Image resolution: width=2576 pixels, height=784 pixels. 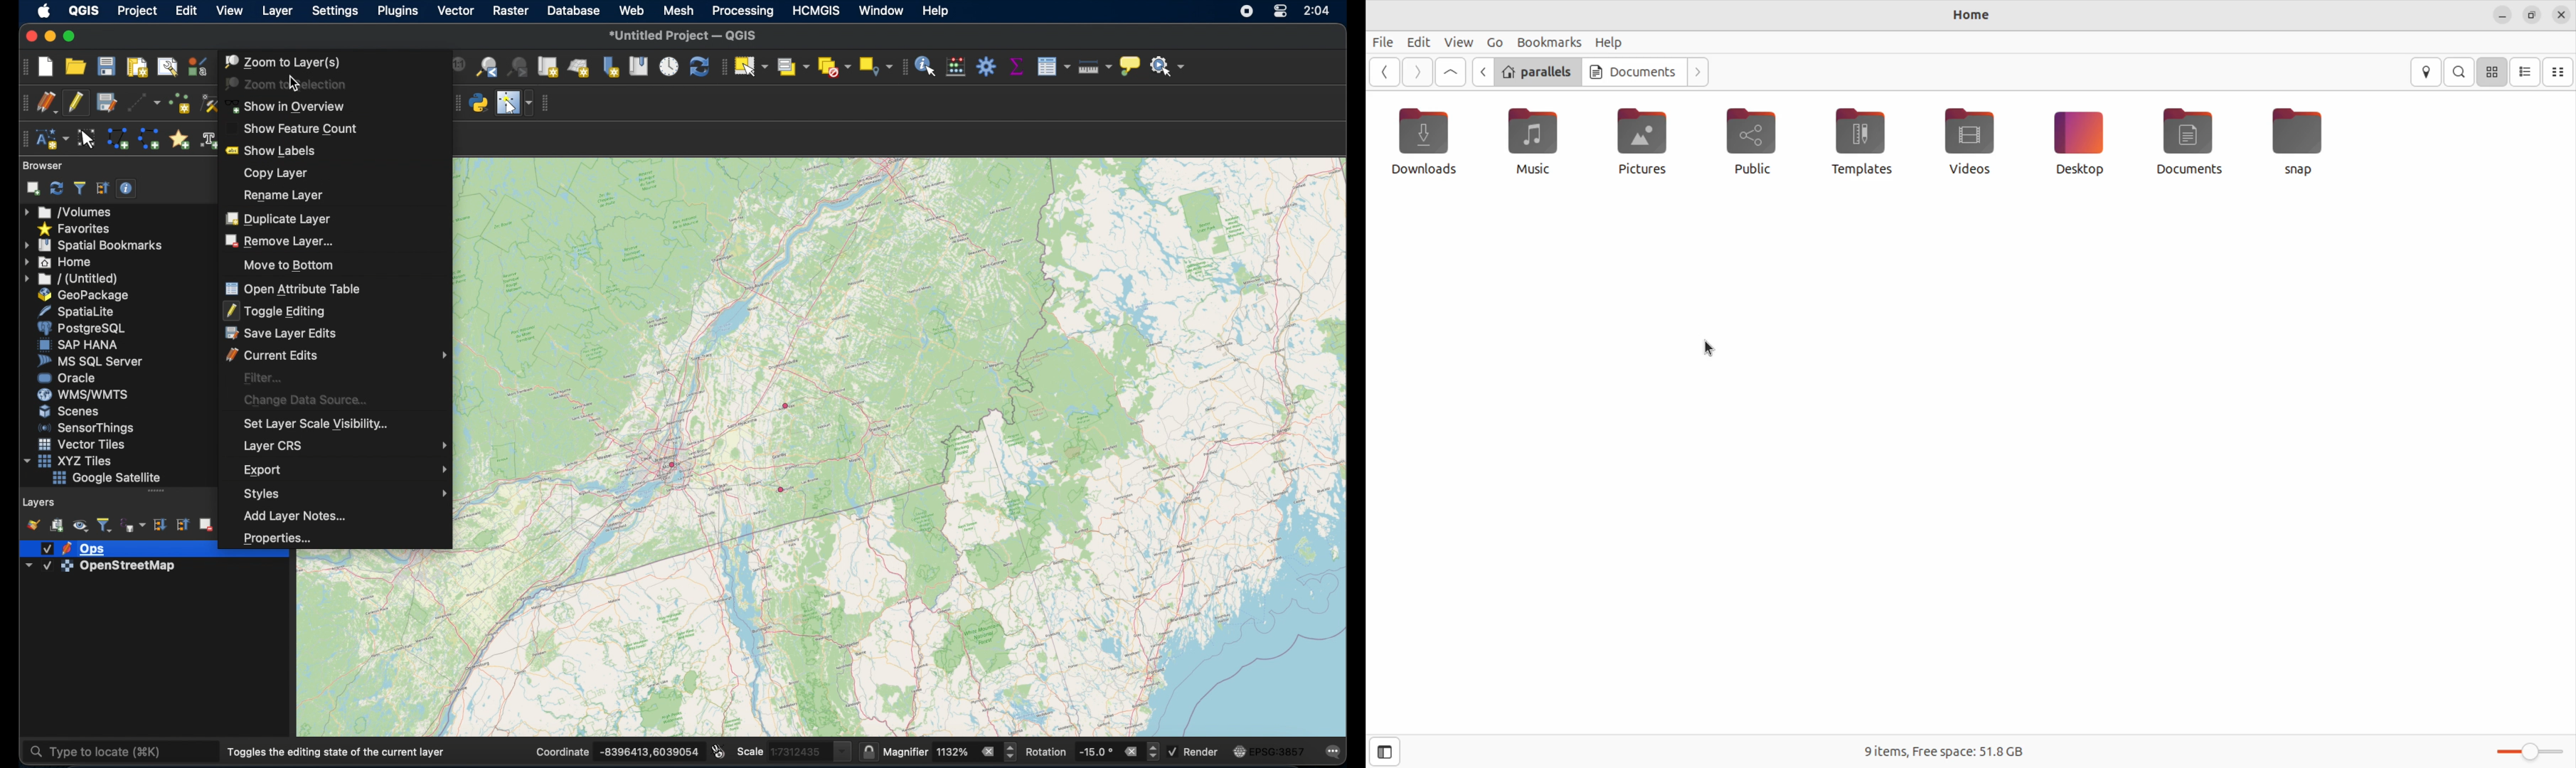 What do you see at coordinates (274, 149) in the screenshot?
I see `show labels` at bounding box center [274, 149].